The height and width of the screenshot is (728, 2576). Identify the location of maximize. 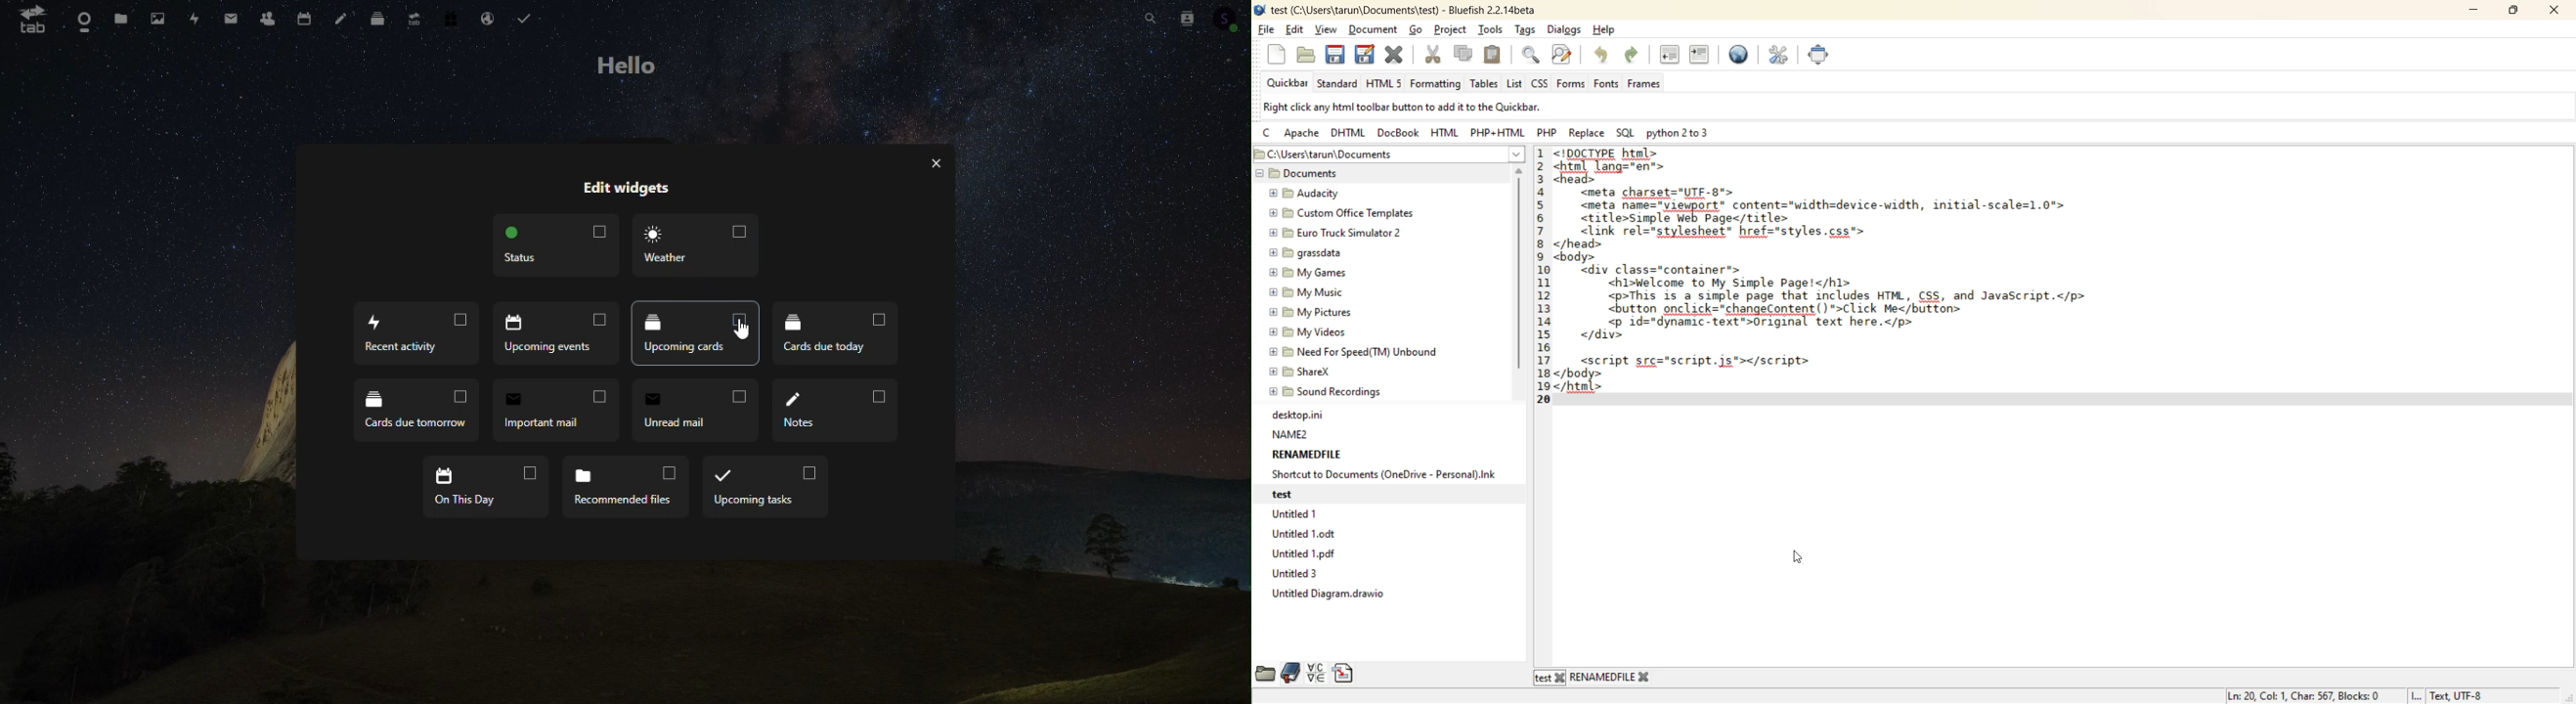
(2513, 12).